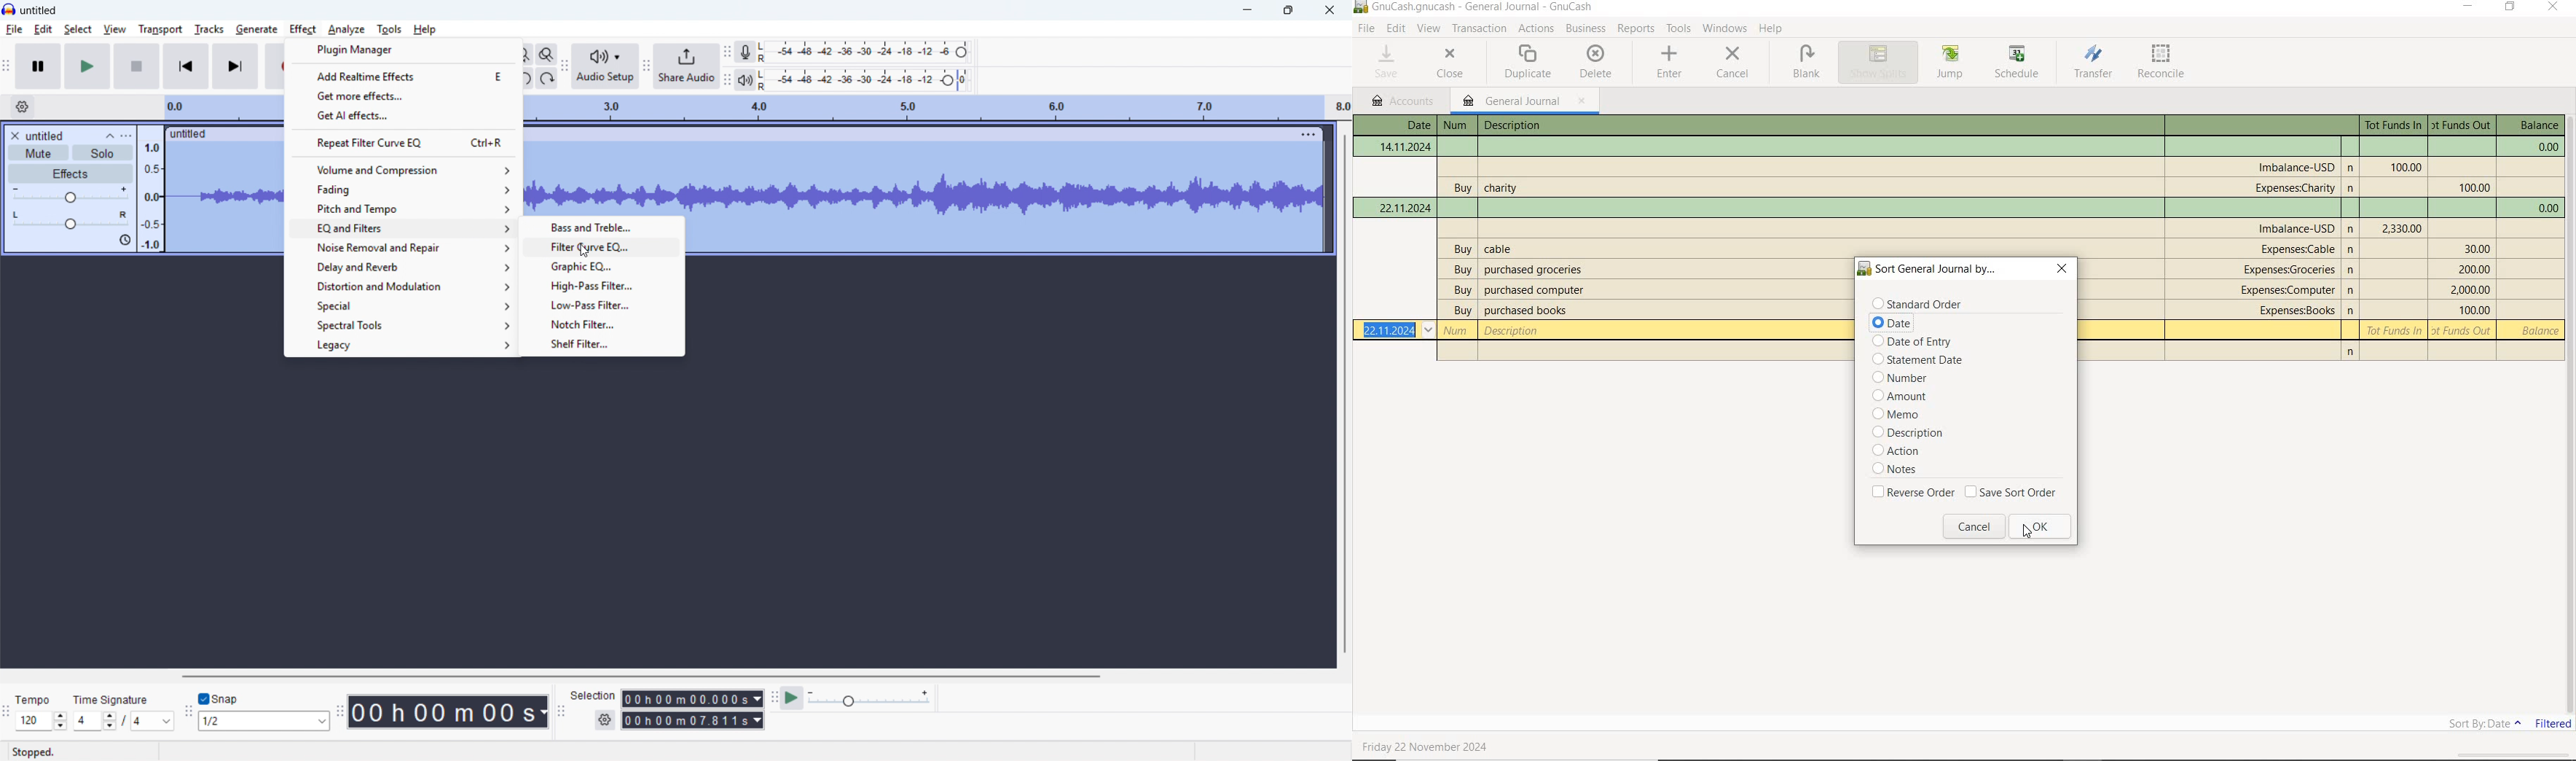 This screenshot has height=784, width=2576. What do you see at coordinates (1930, 269) in the screenshot?
I see `sort general journal by` at bounding box center [1930, 269].